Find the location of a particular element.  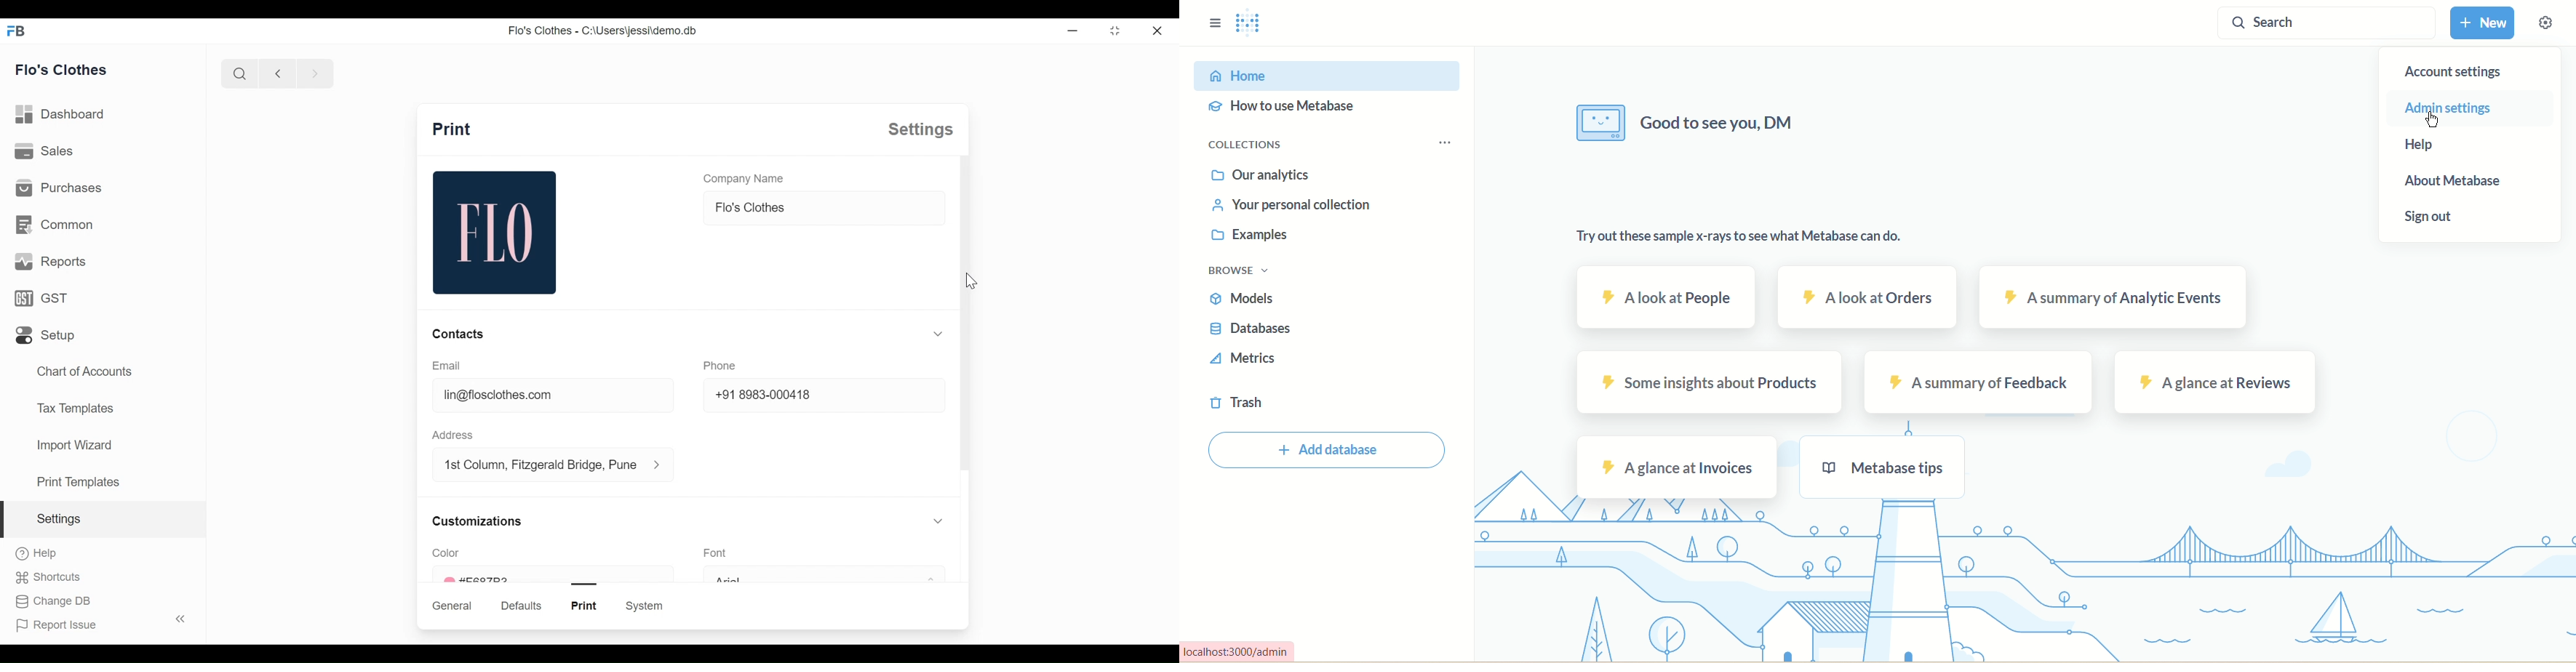

help is located at coordinates (37, 553).